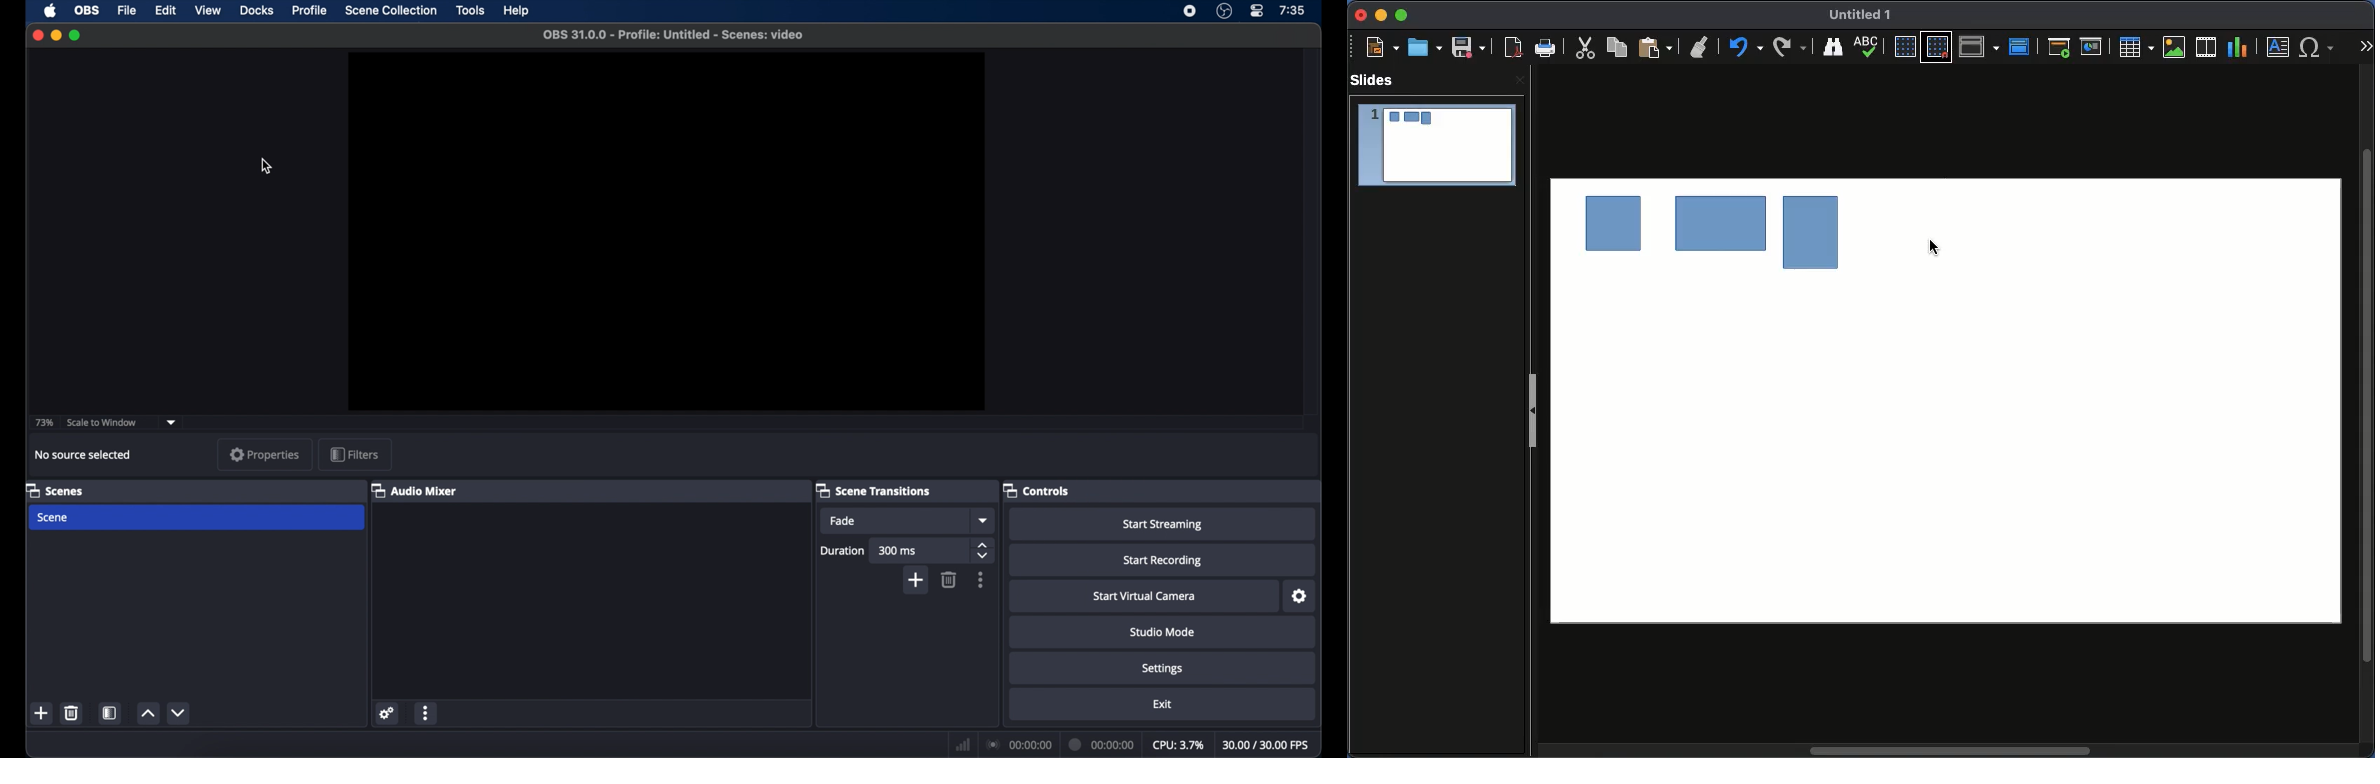 This screenshot has height=784, width=2380. Describe the element at coordinates (1653, 48) in the screenshot. I see `Paste` at that location.